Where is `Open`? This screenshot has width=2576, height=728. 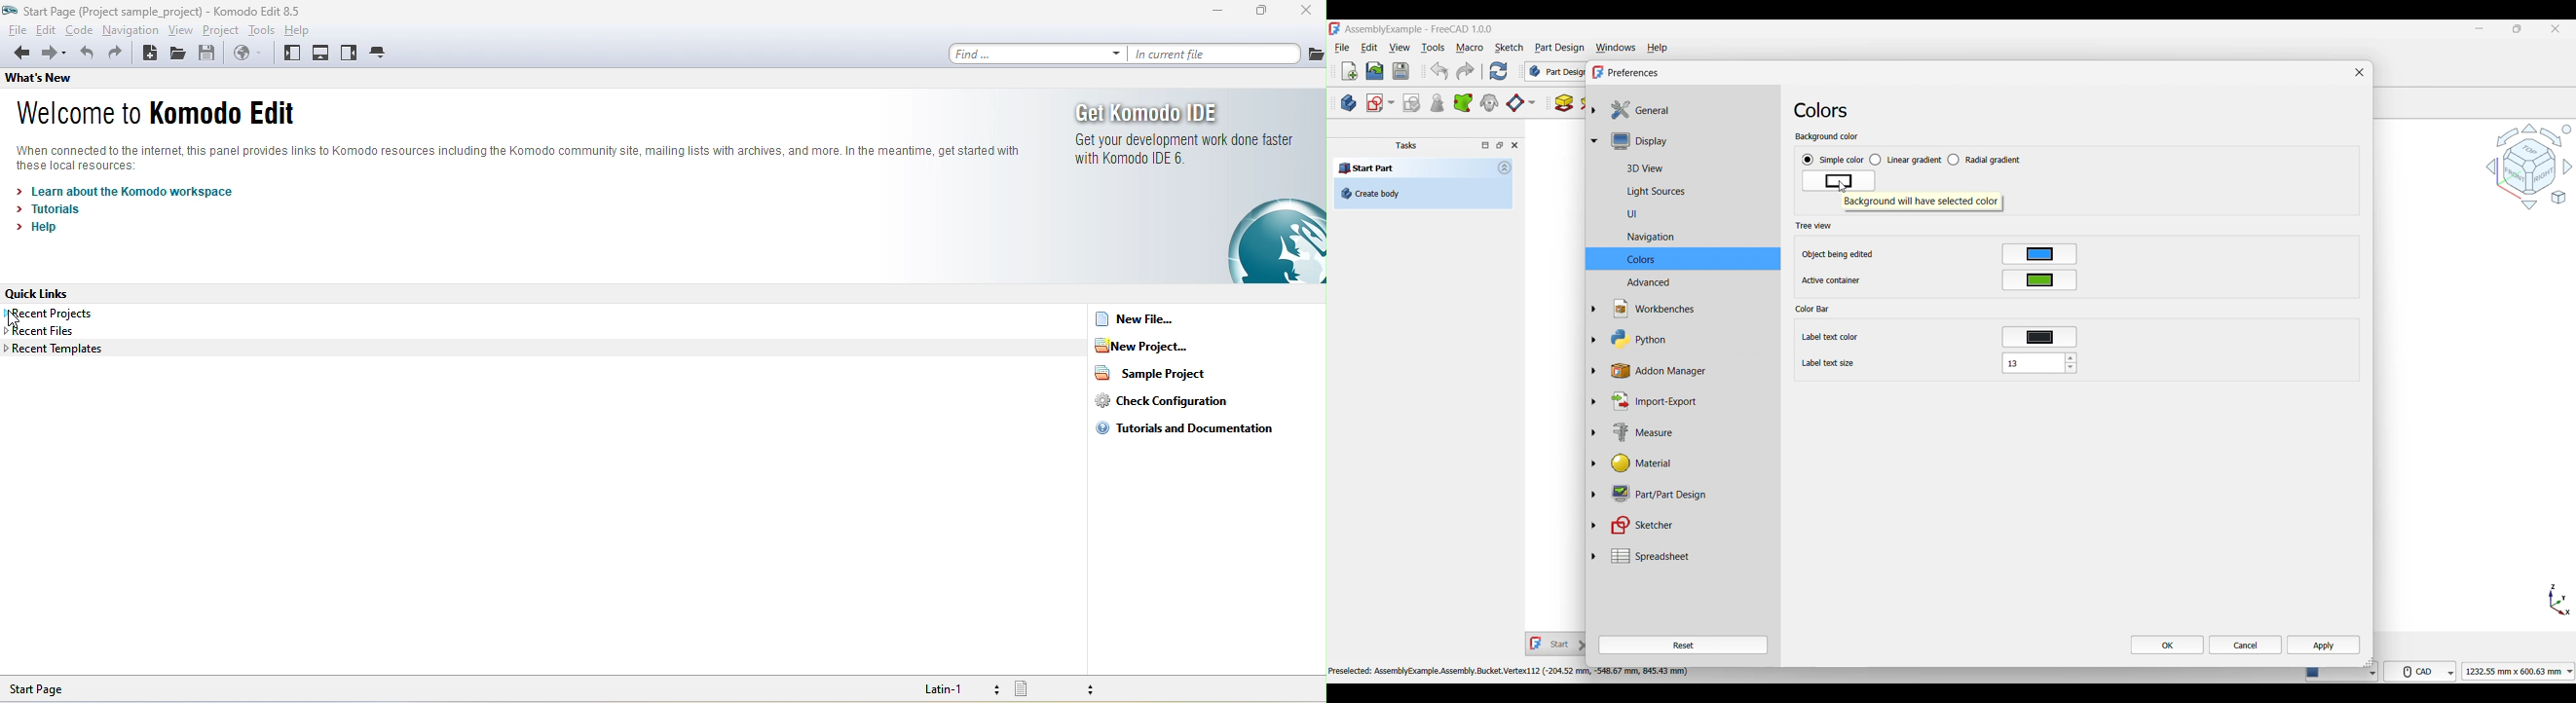 Open is located at coordinates (1375, 71).